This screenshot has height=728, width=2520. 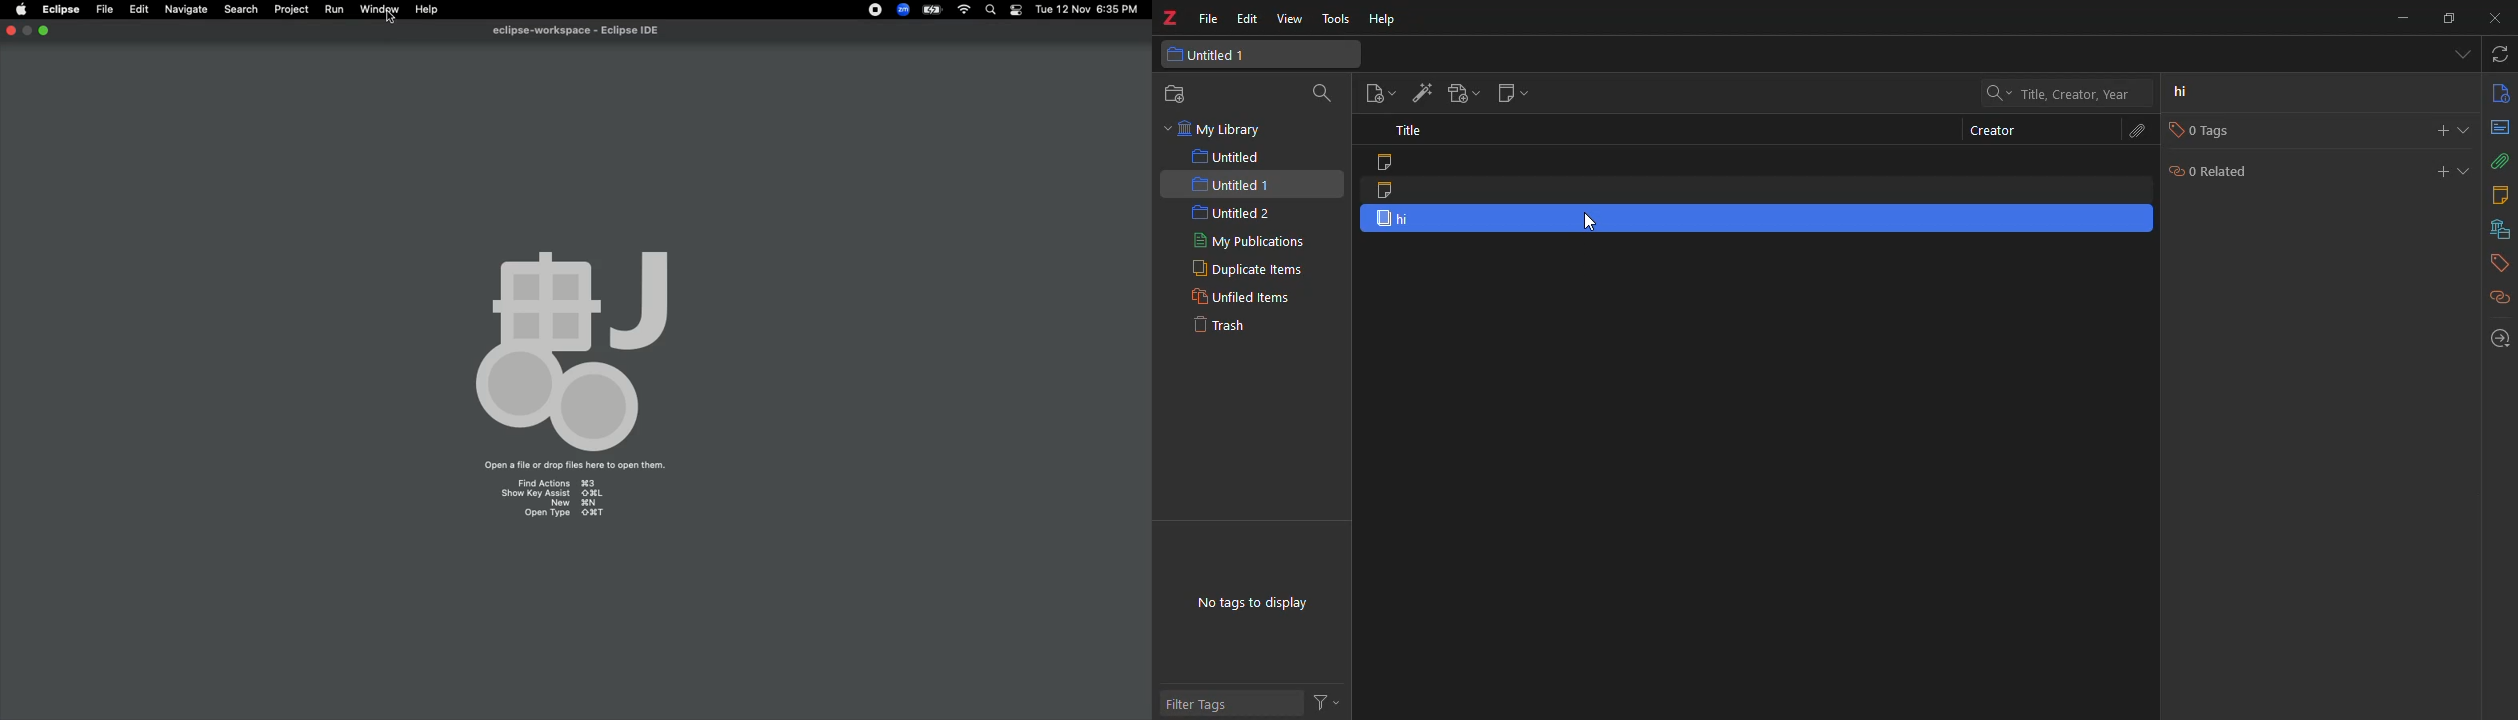 What do you see at coordinates (1335, 21) in the screenshot?
I see `tools` at bounding box center [1335, 21].